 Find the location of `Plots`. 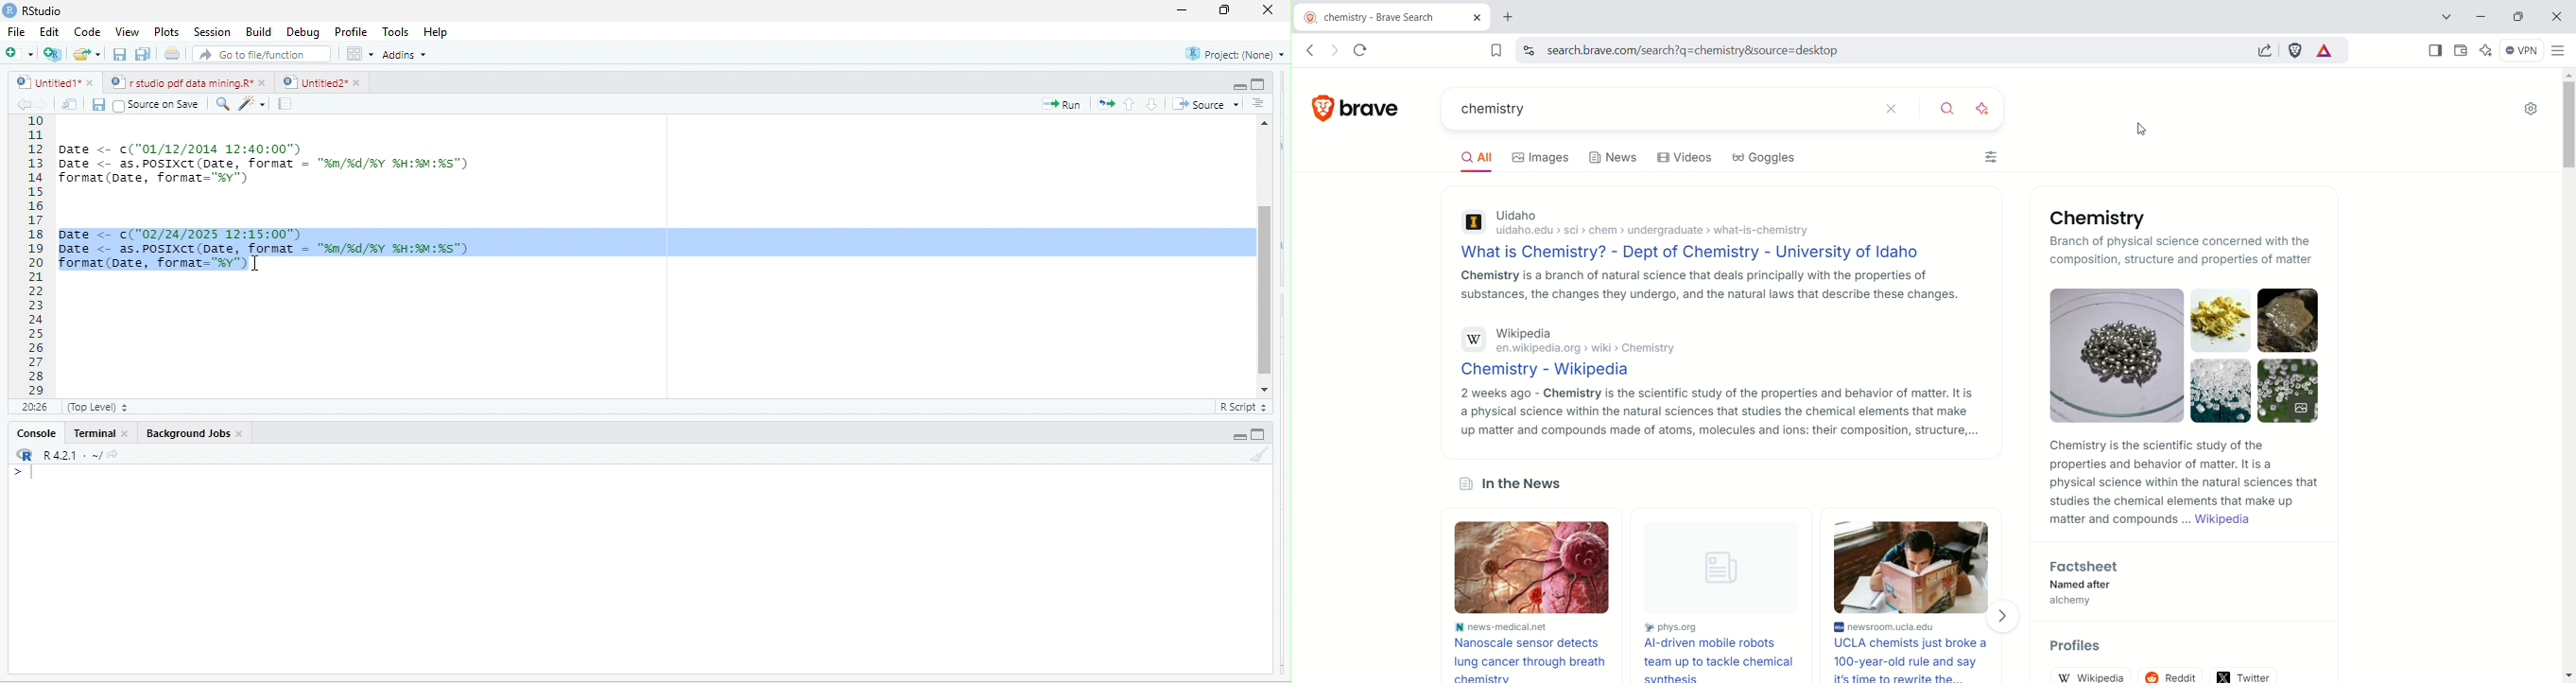

Plots is located at coordinates (166, 33).